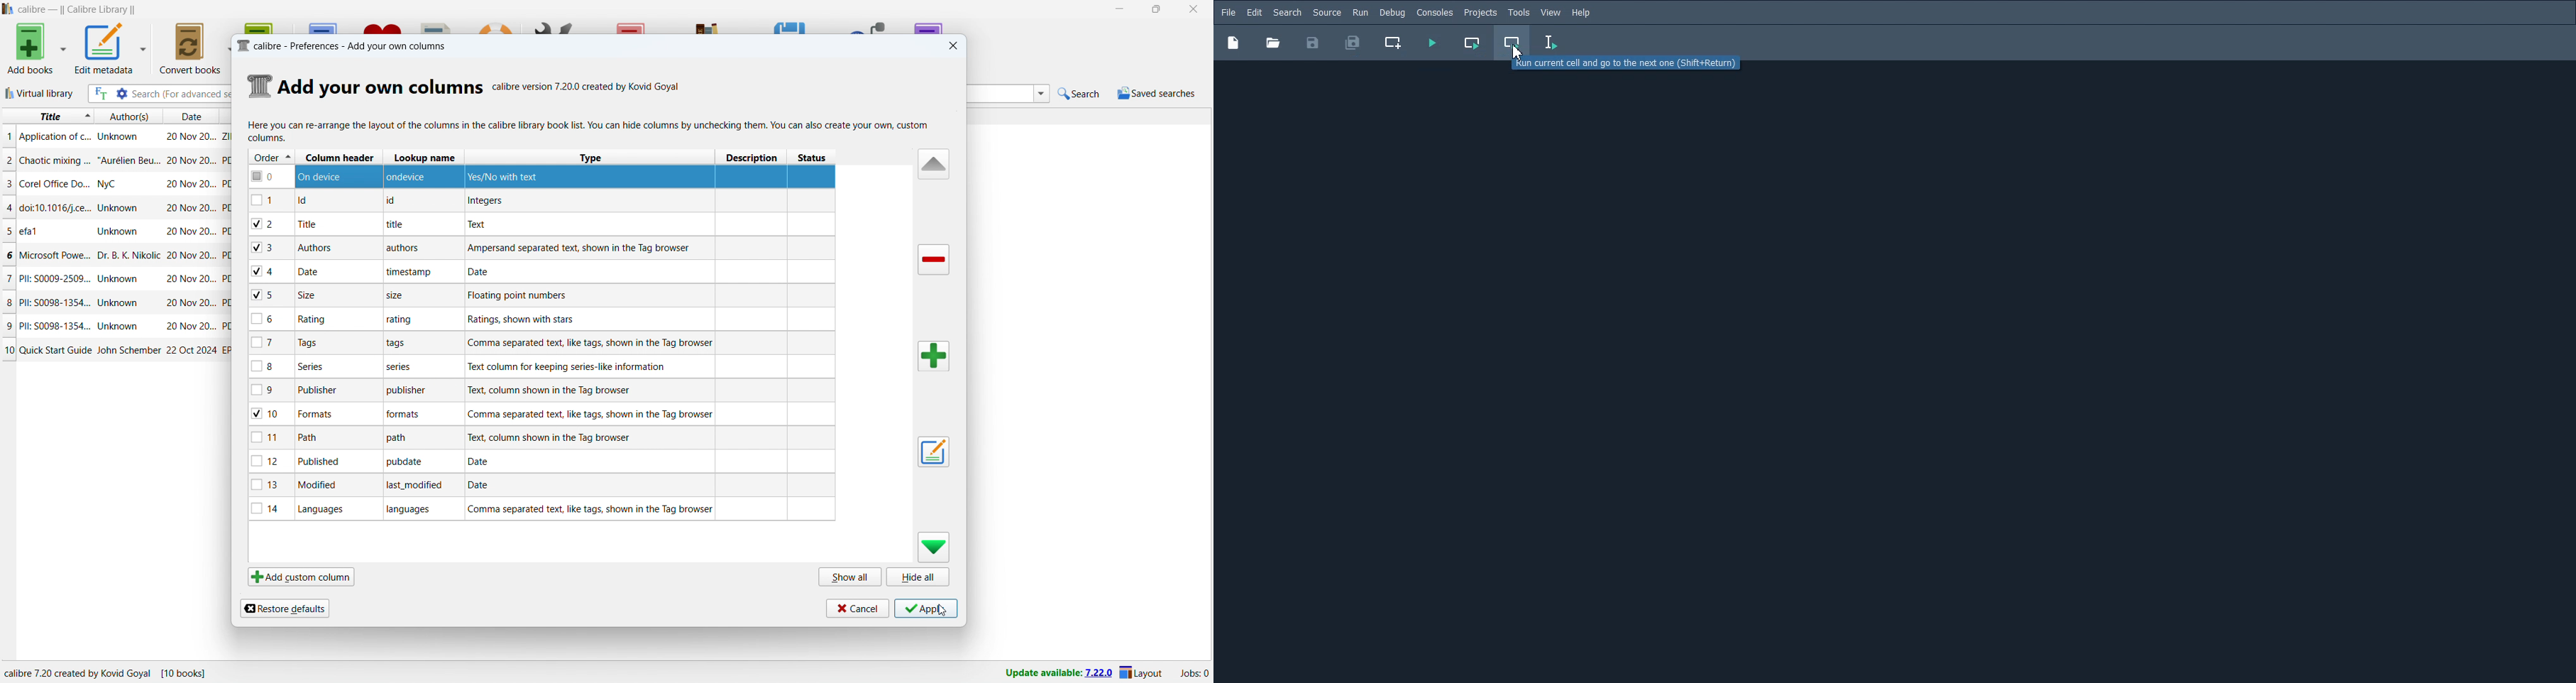  Describe the element at coordinates (8, 302) in the screenshot. I see `8` at that location.